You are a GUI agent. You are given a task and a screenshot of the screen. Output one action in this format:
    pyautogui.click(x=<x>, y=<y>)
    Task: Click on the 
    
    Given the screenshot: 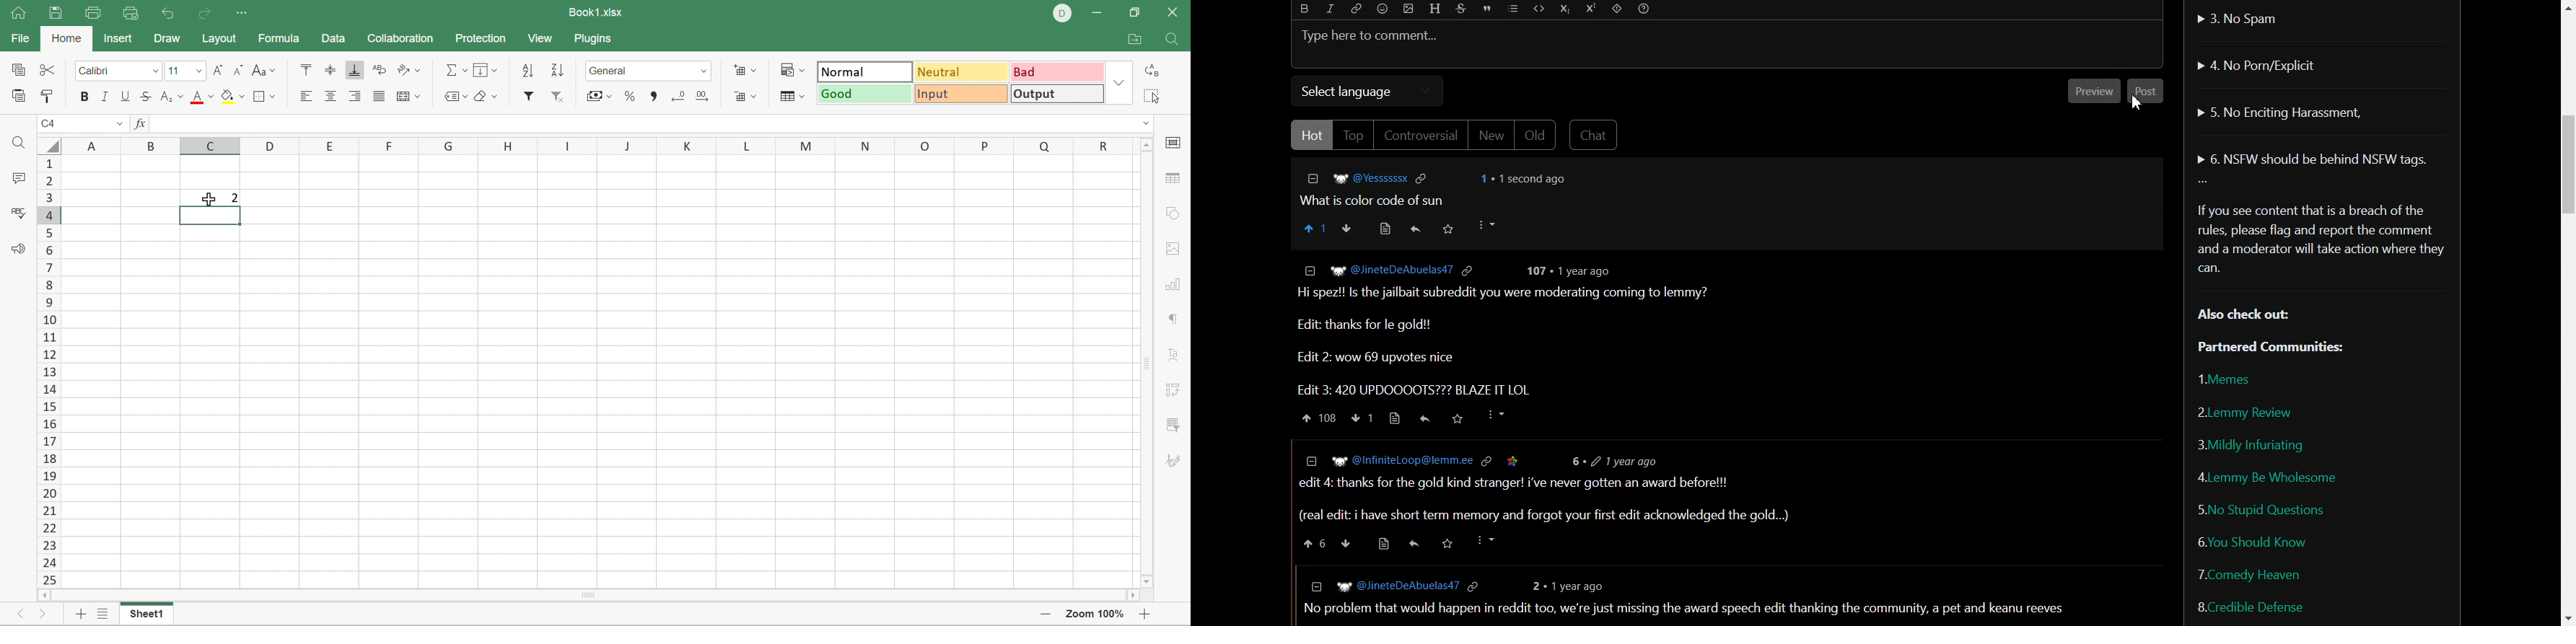 What is the action you would take?
    pyautogui.click(x=2147, y=91)
    